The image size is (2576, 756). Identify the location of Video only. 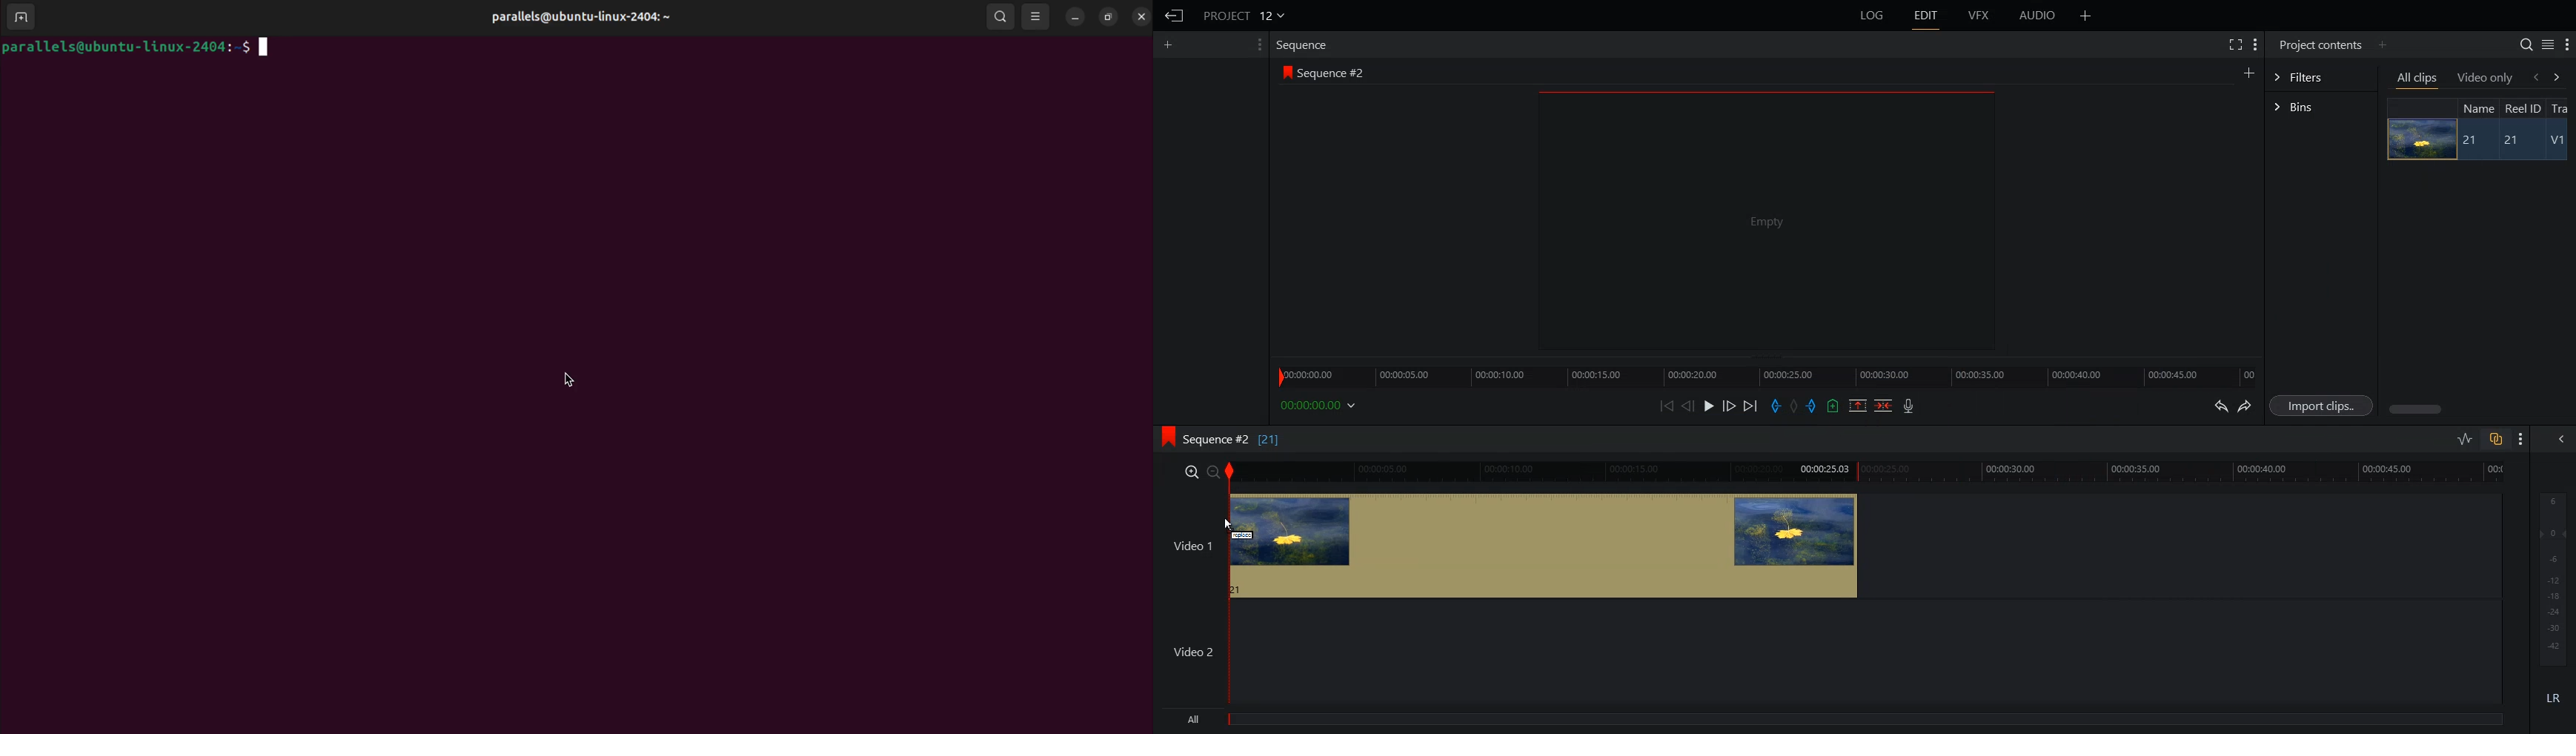
(2486, 77).